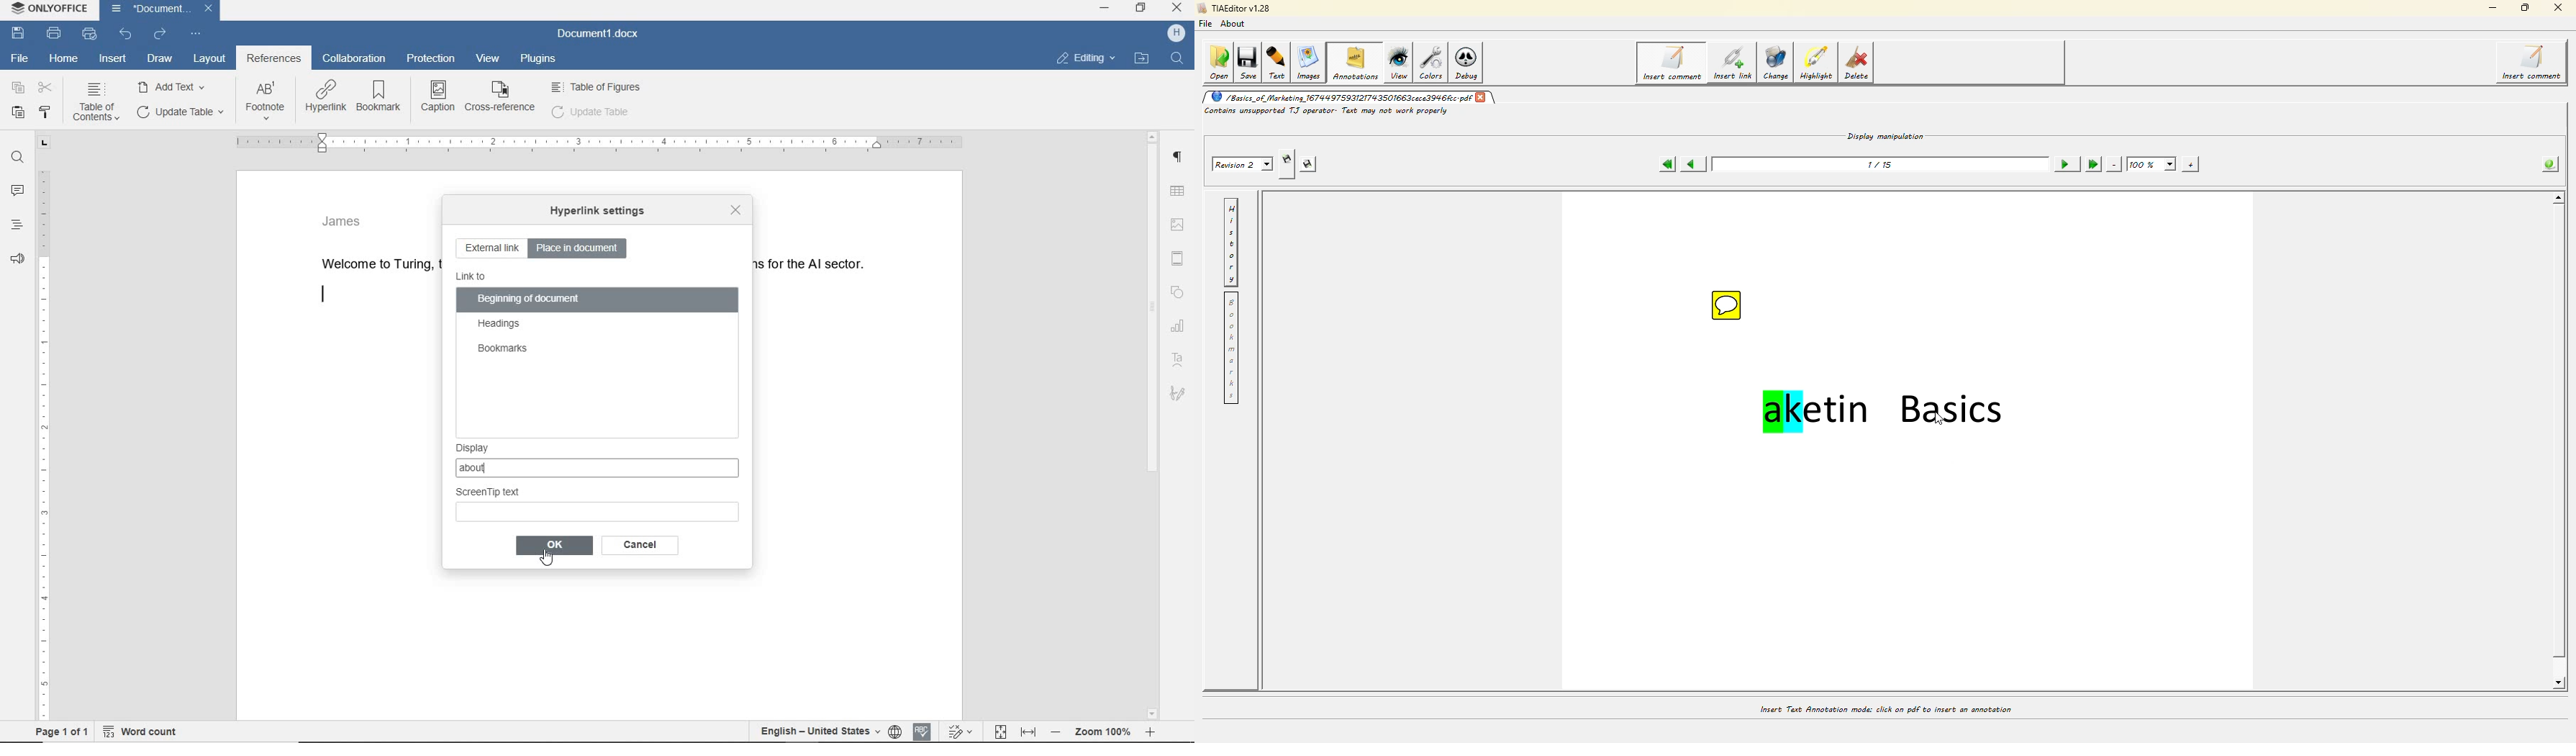 This screenshot has width=2576, height=756. Describe the element at coordinates (494, 468) in the screenshot. I see `about` at that location.